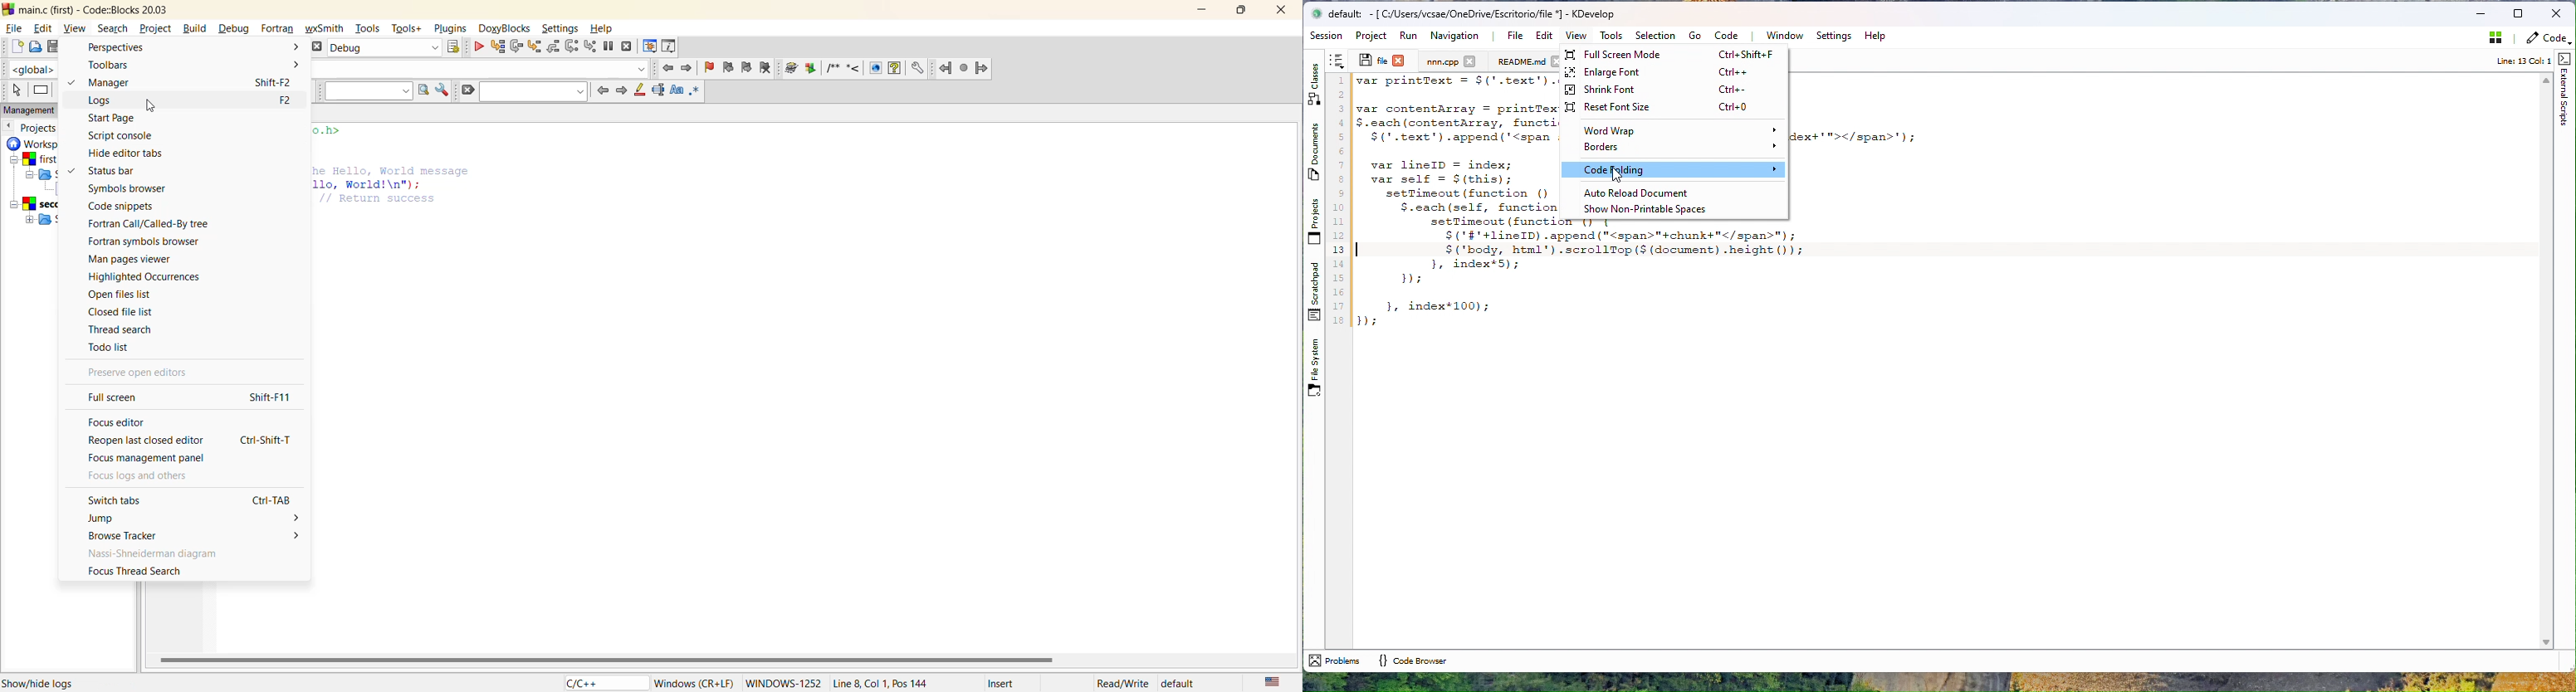  I want to click on select, so click(16, 91).